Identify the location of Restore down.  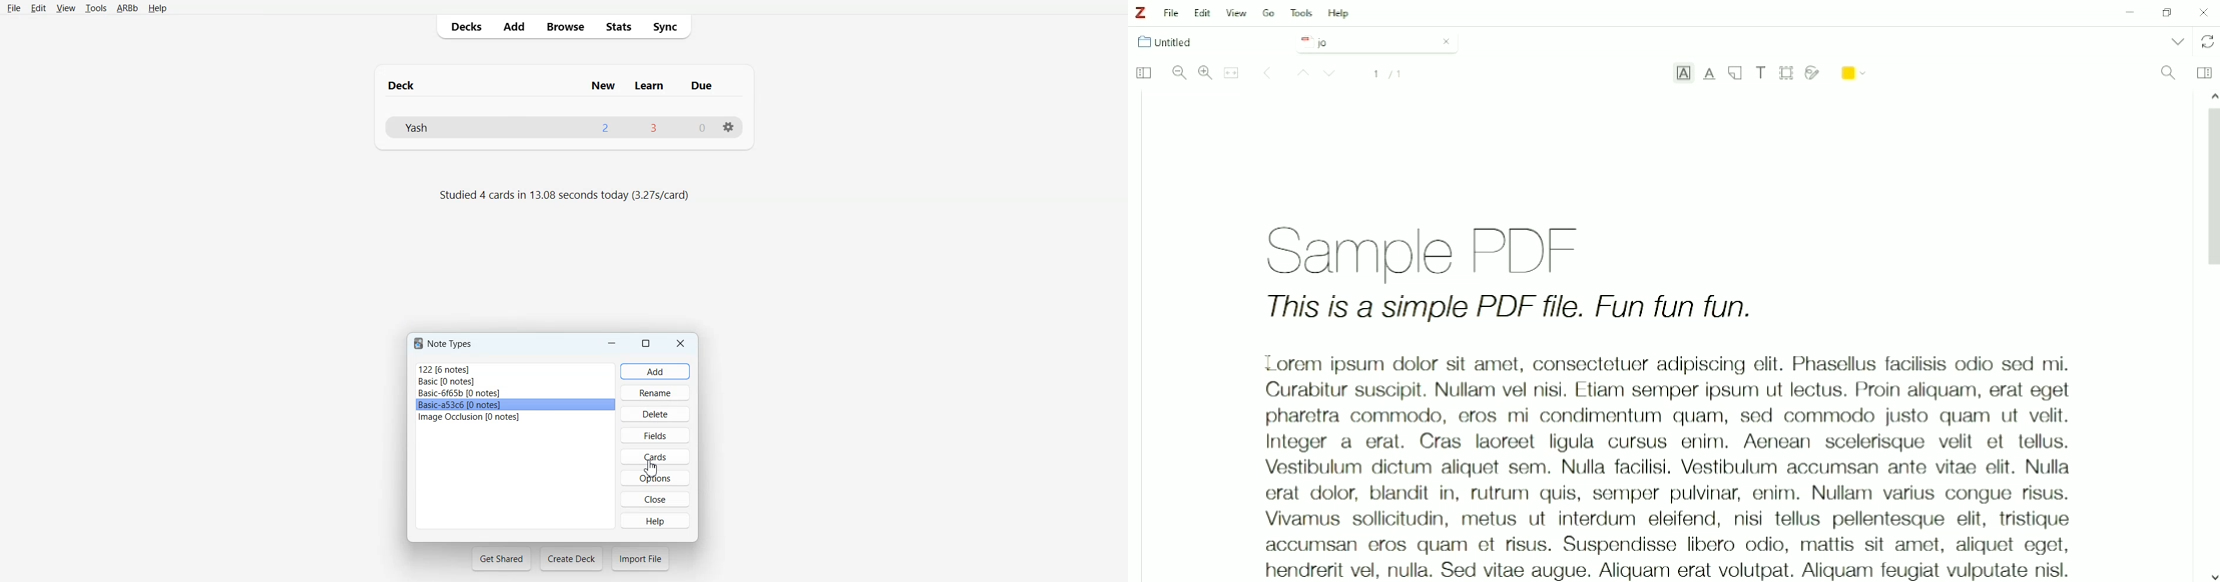
(2166, 13).